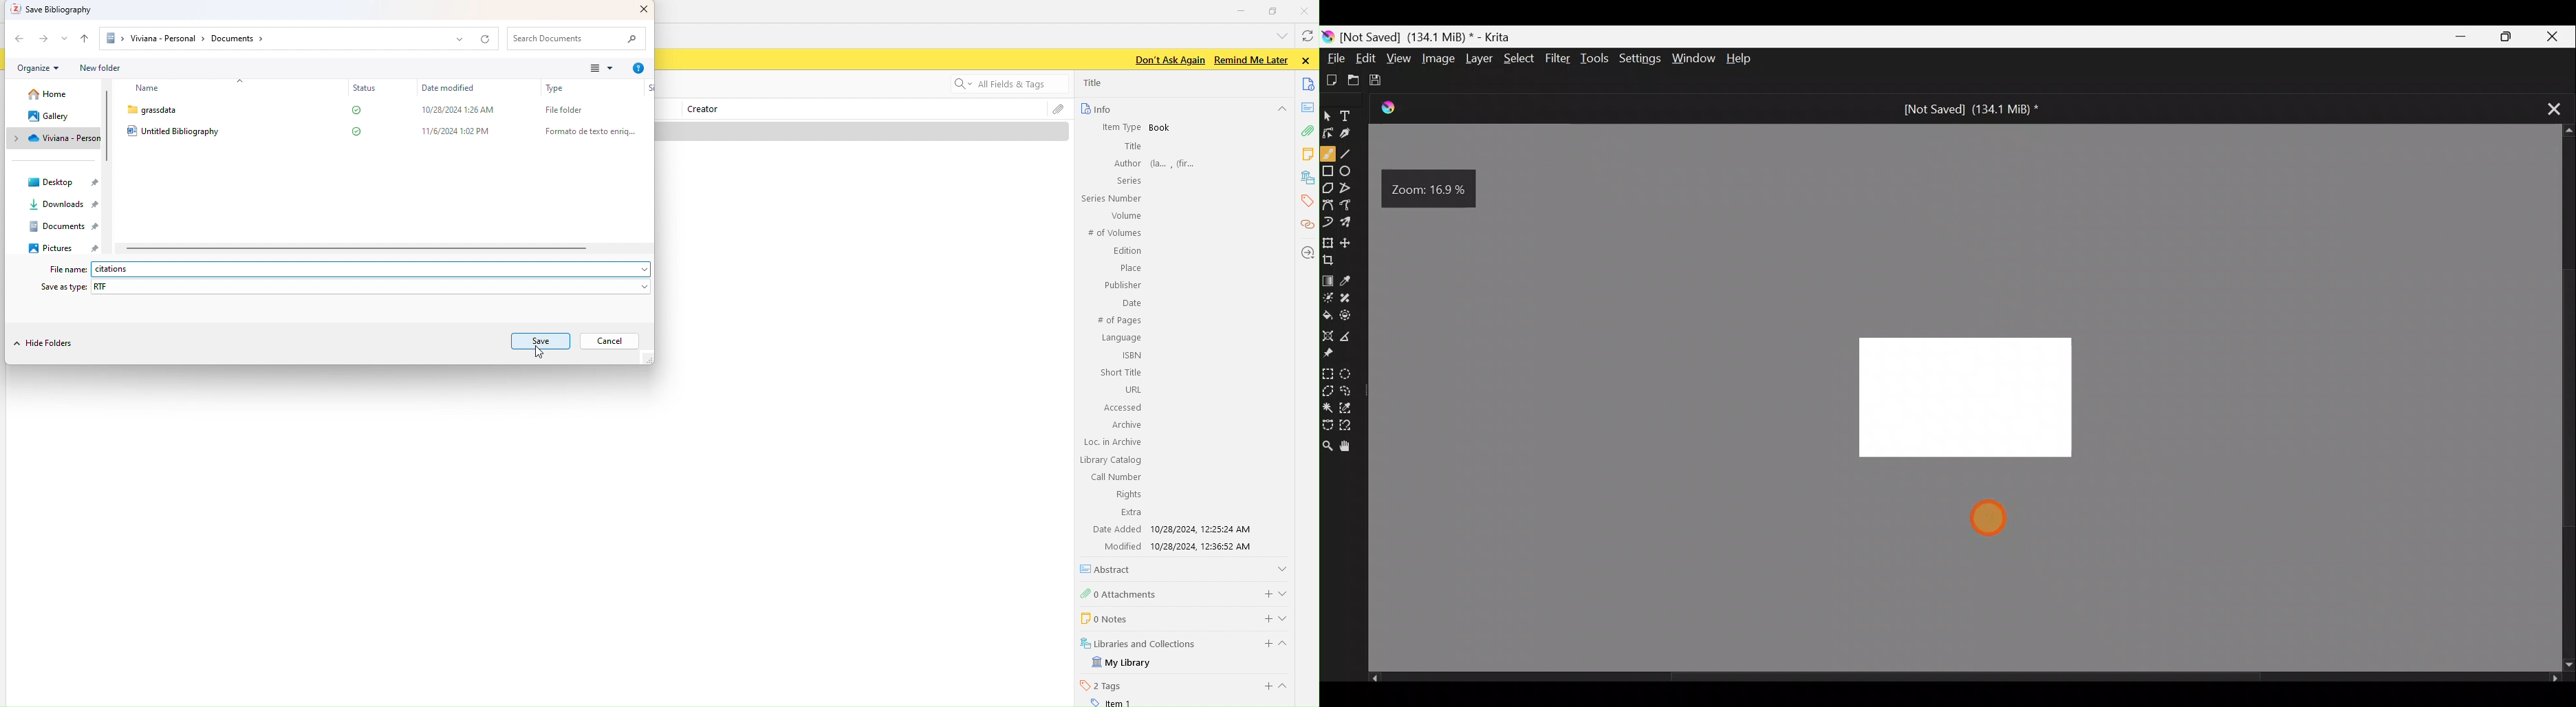 This screenshot has width=2576, height=728. I want to click on Gallery, so click(47, 116).